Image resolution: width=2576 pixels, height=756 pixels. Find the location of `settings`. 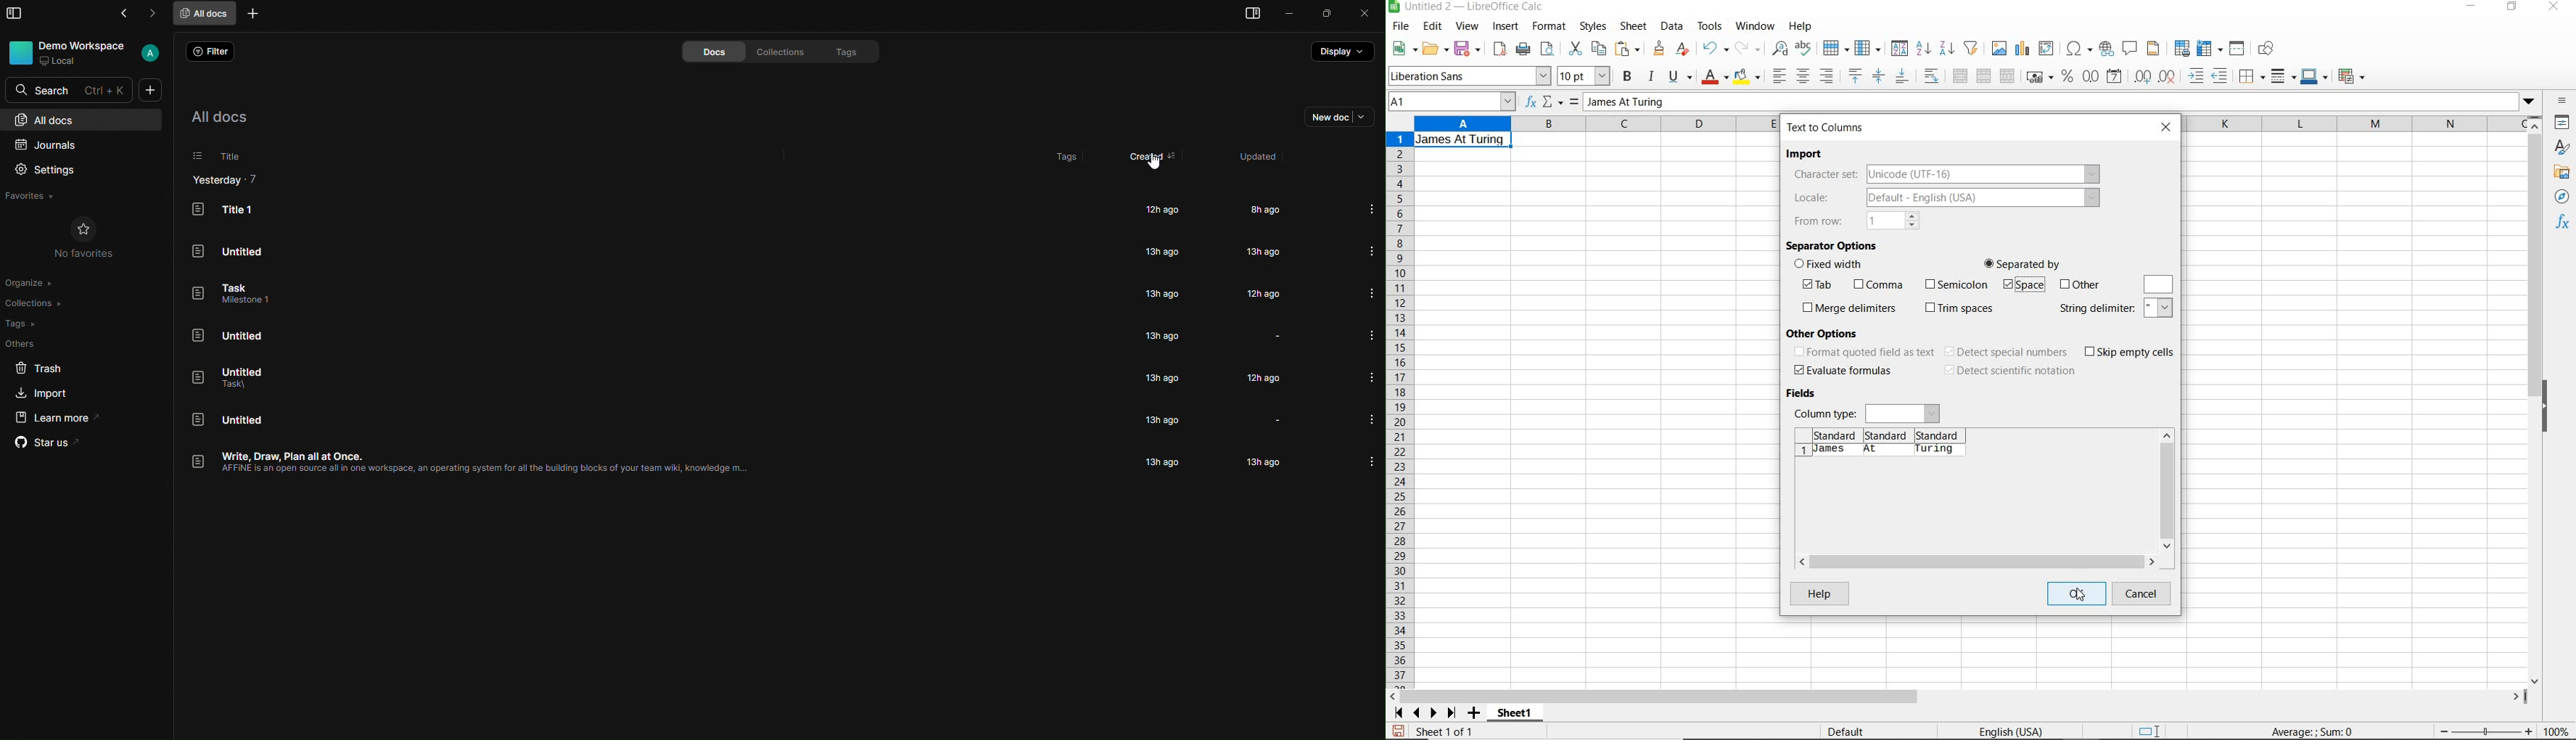

settings is located at coordinates (45, 168).